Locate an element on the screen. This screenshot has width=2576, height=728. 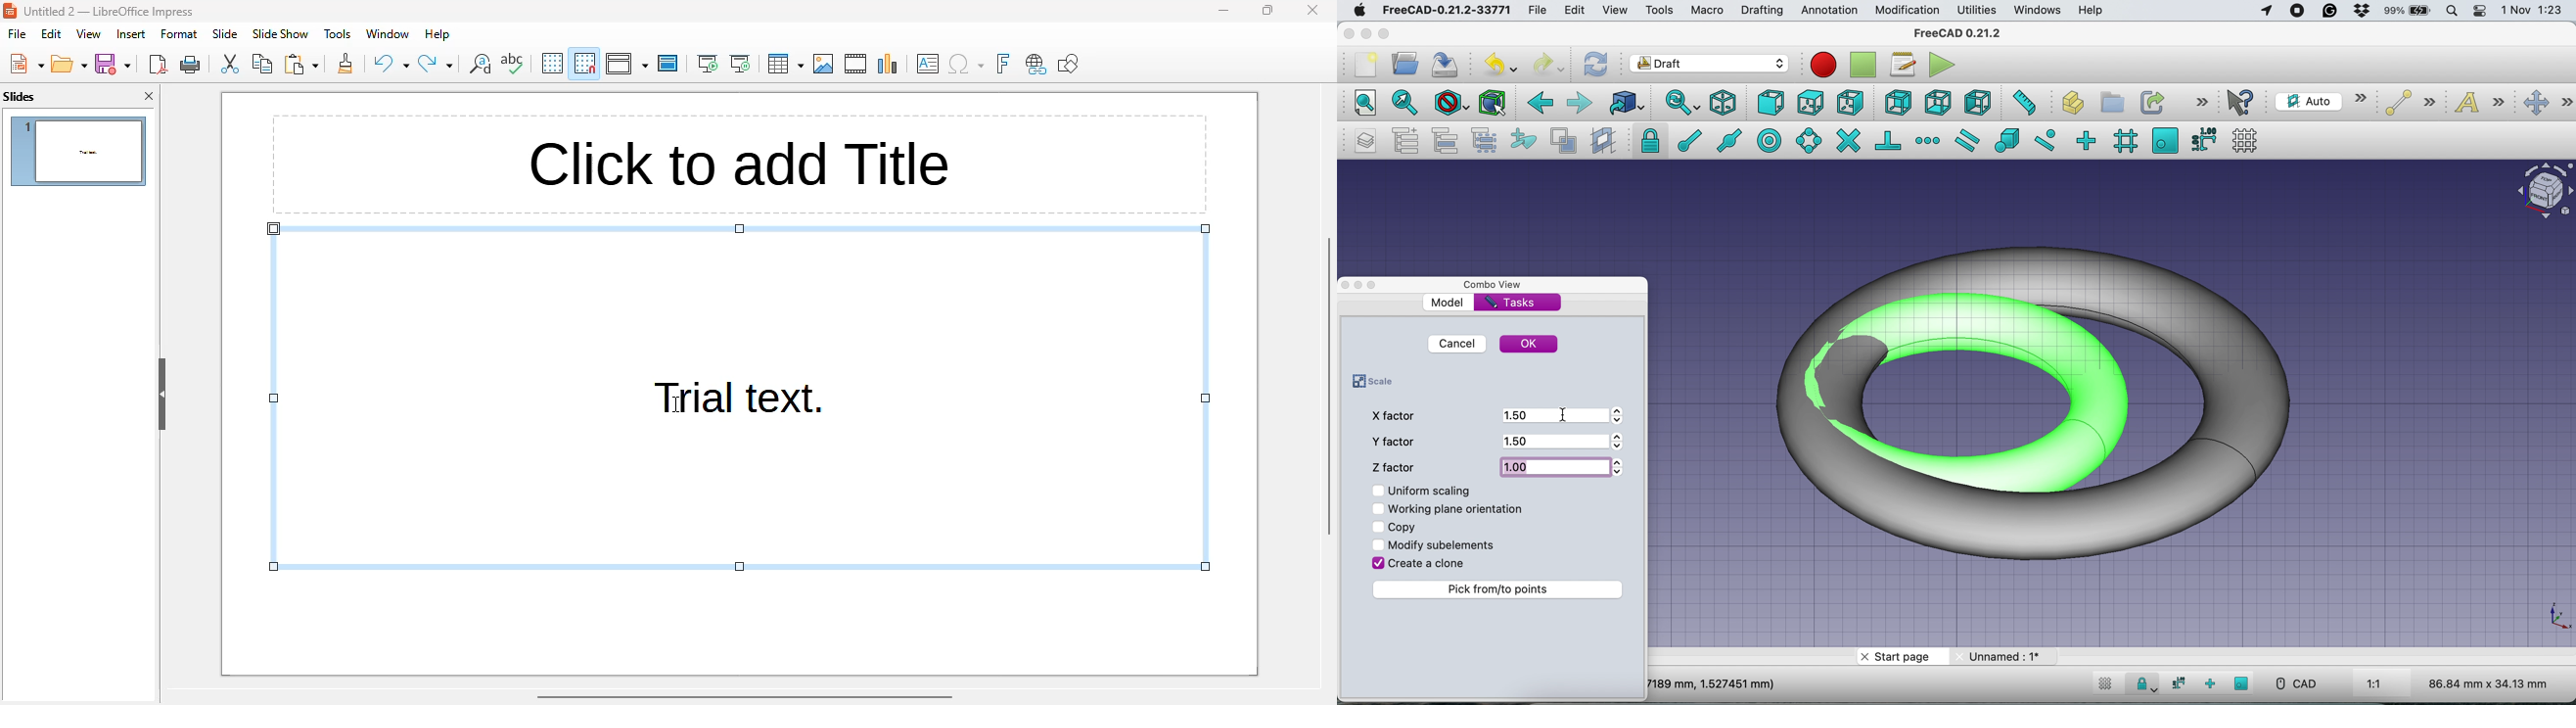
snap working plane is located at coordinates (2242, 683).